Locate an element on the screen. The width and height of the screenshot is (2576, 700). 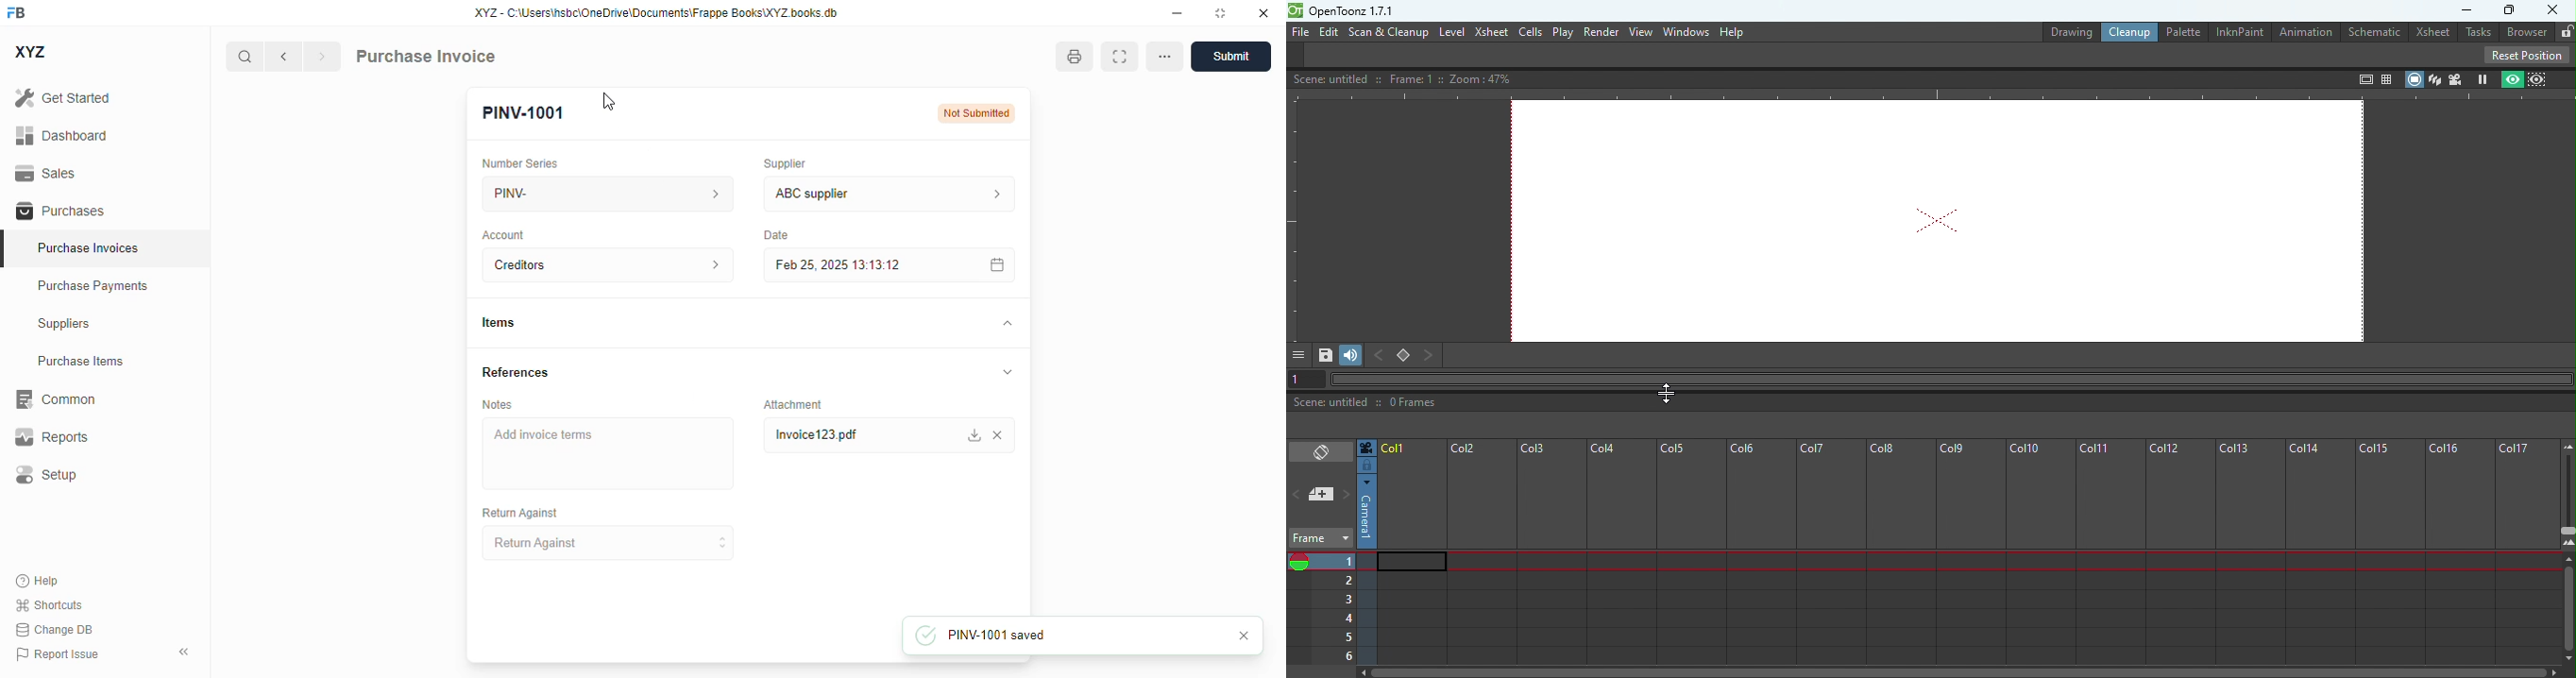
PINV- is located at coordinates (581, 193).